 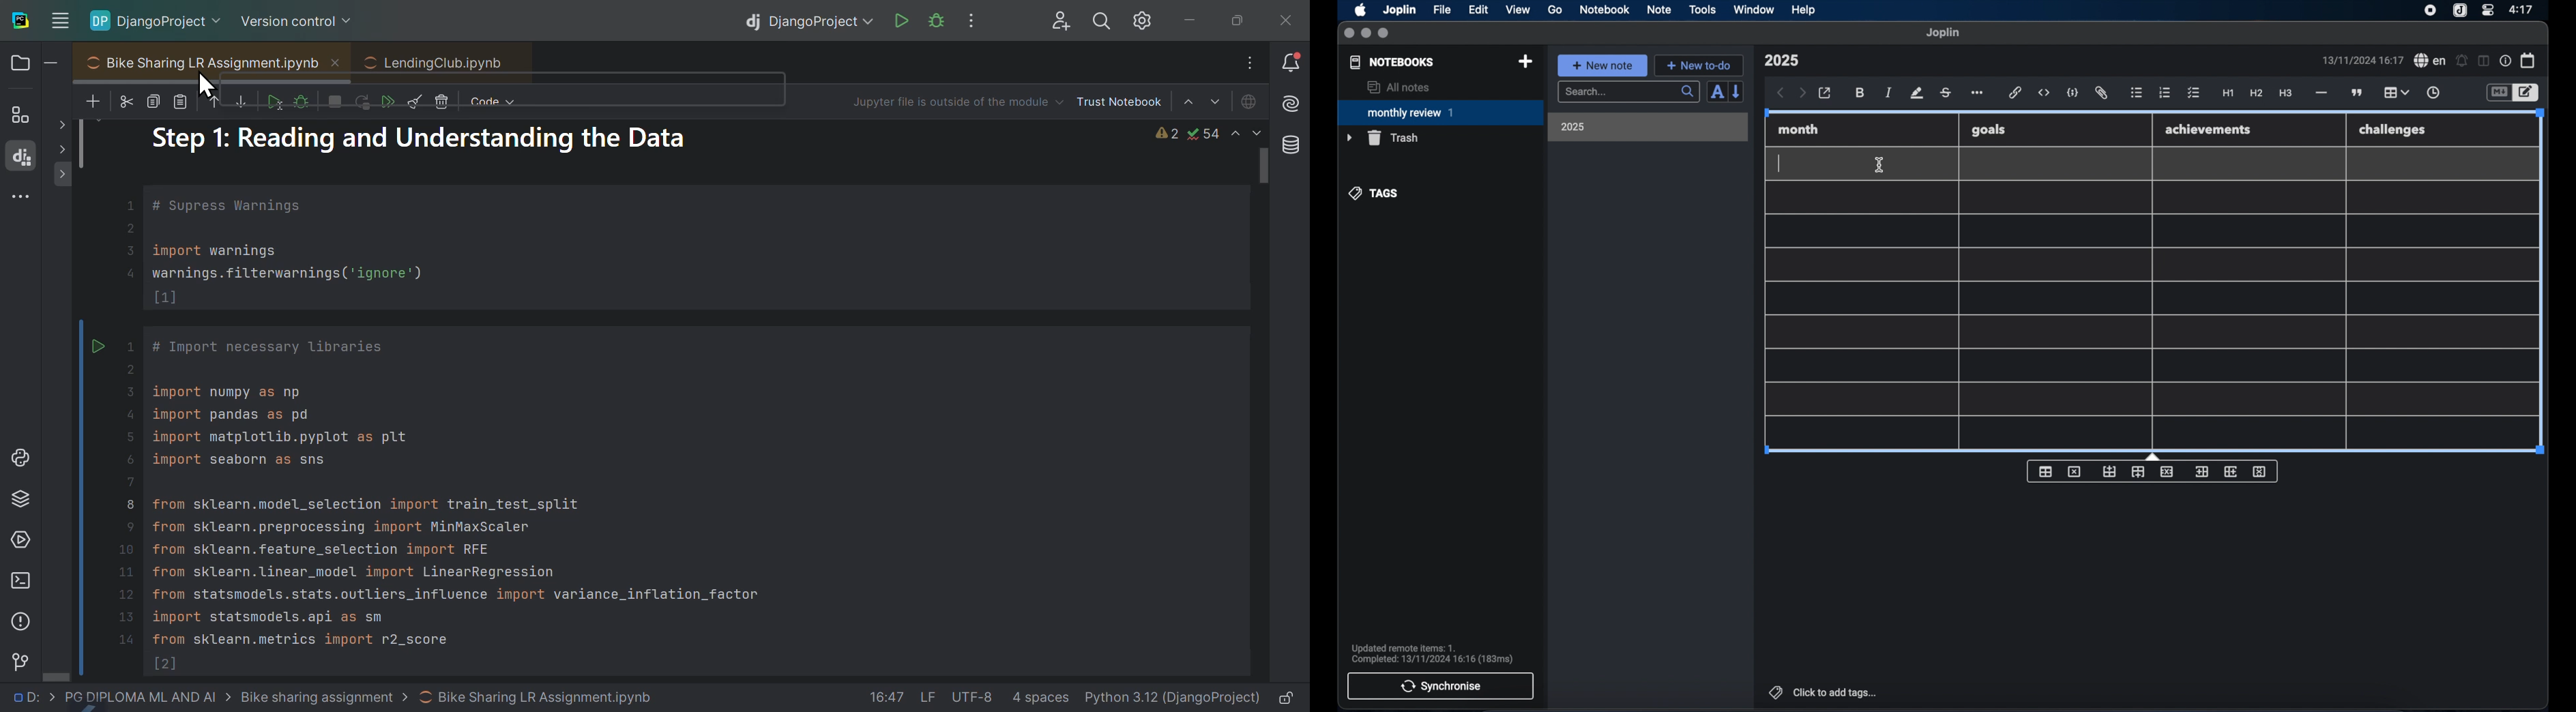 What do you see at coordinates (1555, 9) in the screenshot?
I see `go` at bounding box center [1555, 9].